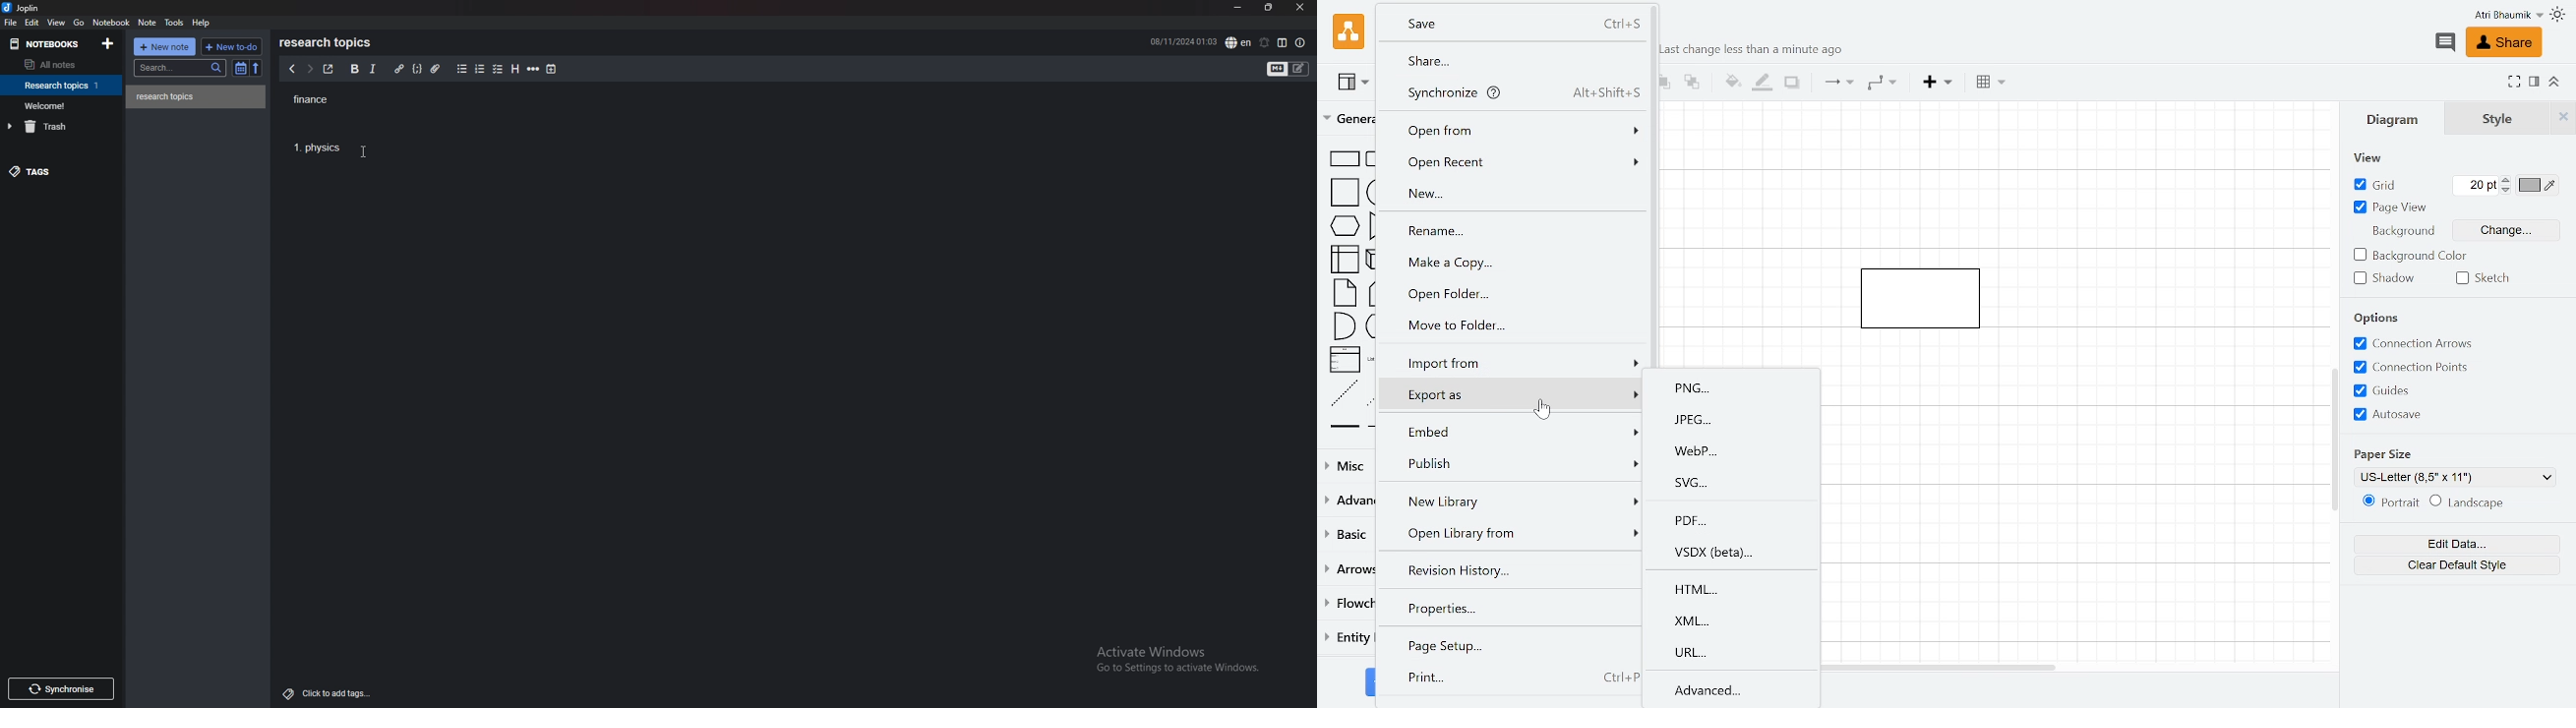 This screenshot has width=2576, height=728. What do you see at coordinates (2505, 230) in the screenshot?
I see `Change background` at bounding box center [2505, 230].